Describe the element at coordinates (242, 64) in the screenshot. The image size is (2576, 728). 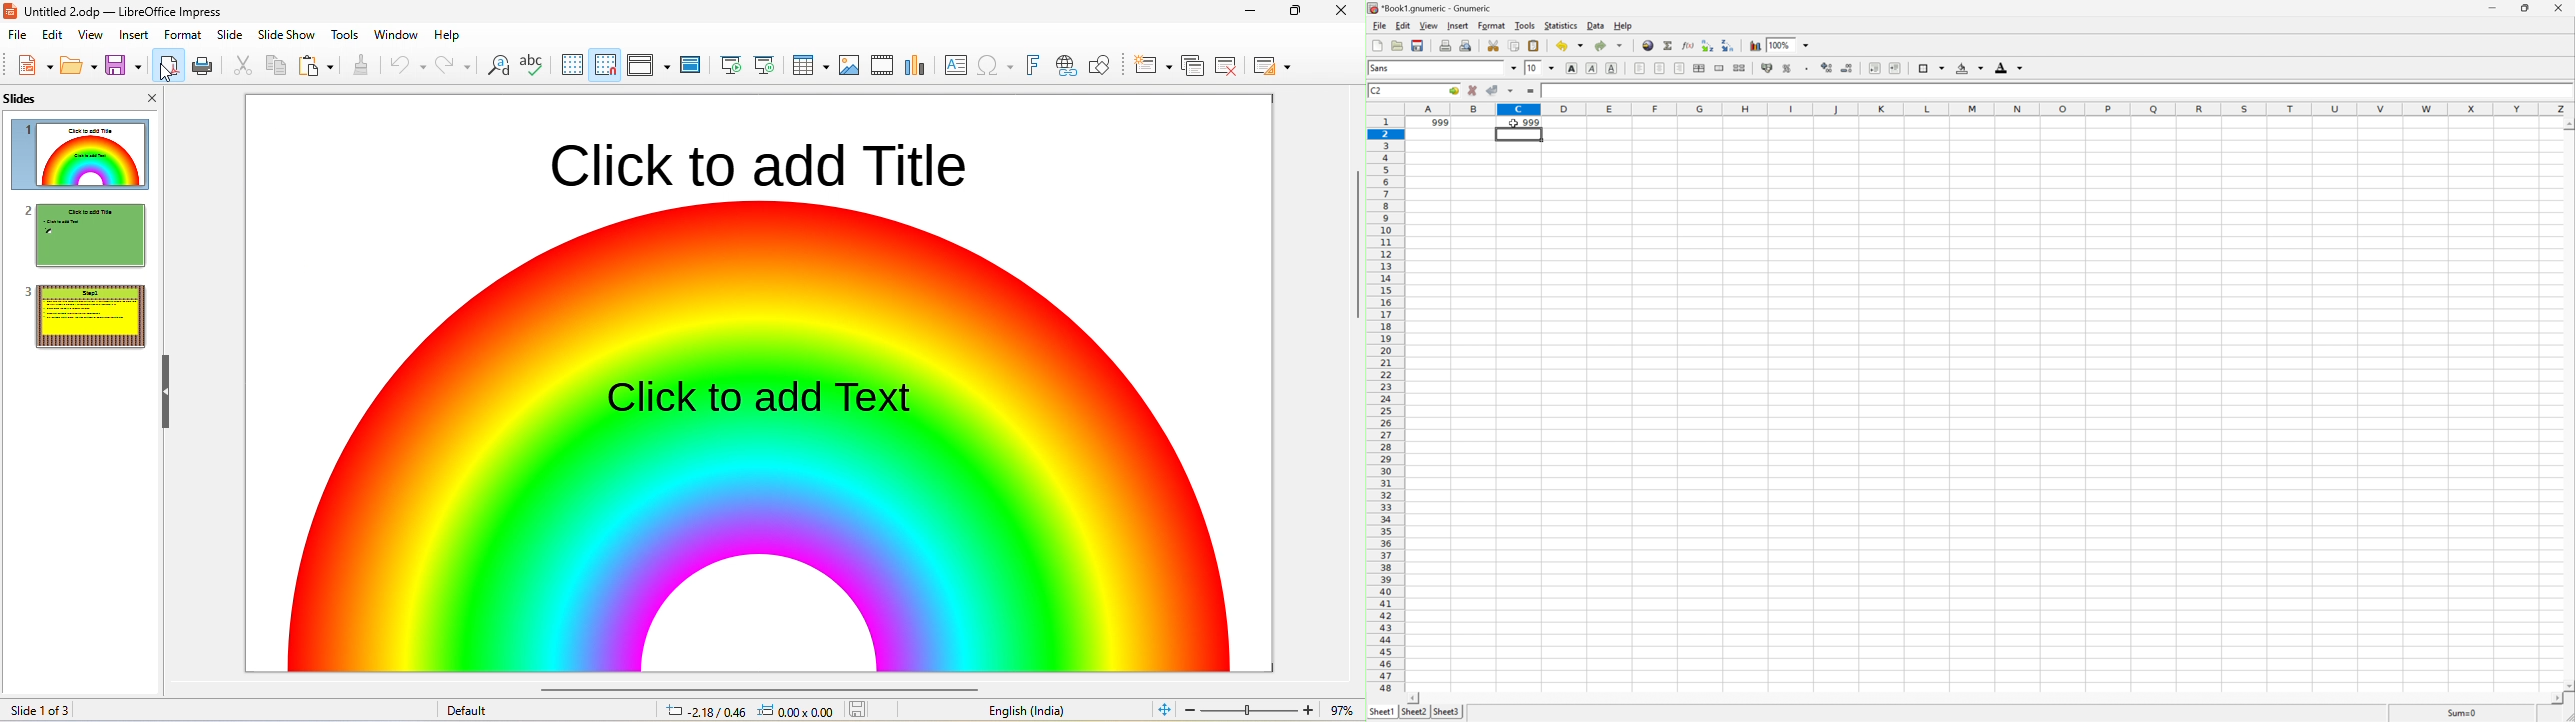
I see `cut` at that location.